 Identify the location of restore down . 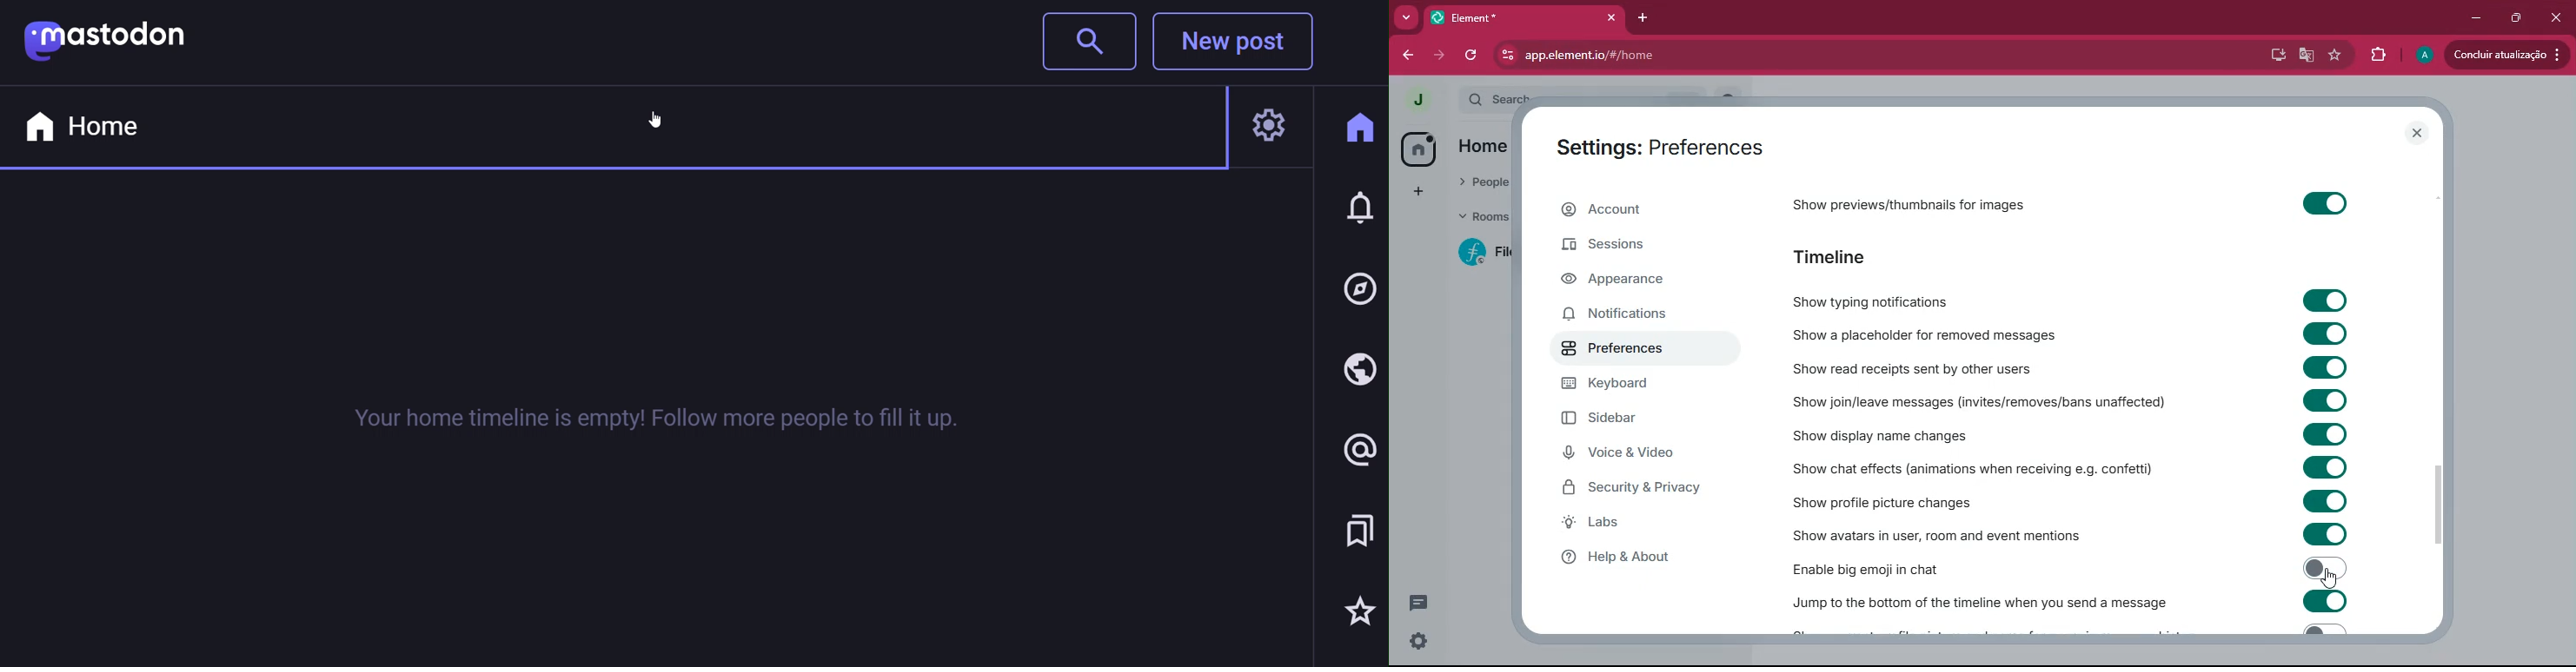
(2518, 17).